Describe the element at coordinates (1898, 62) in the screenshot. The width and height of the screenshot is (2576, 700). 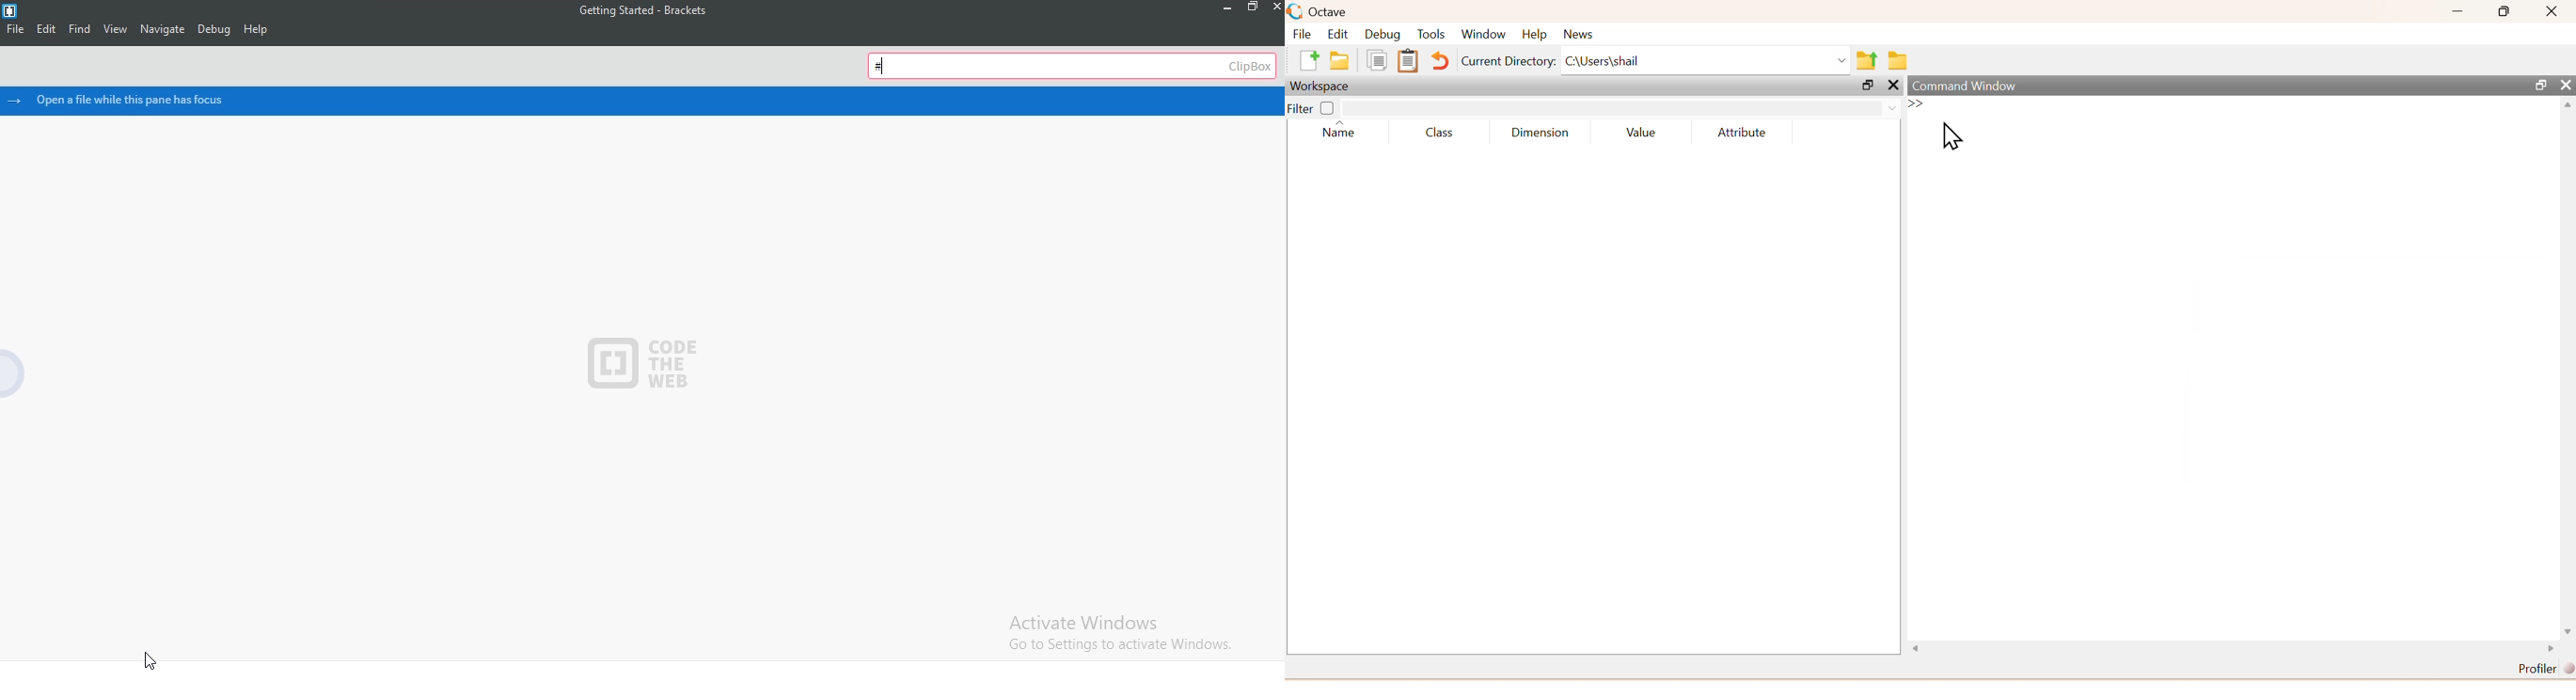
I see `Browse directories` at that location.